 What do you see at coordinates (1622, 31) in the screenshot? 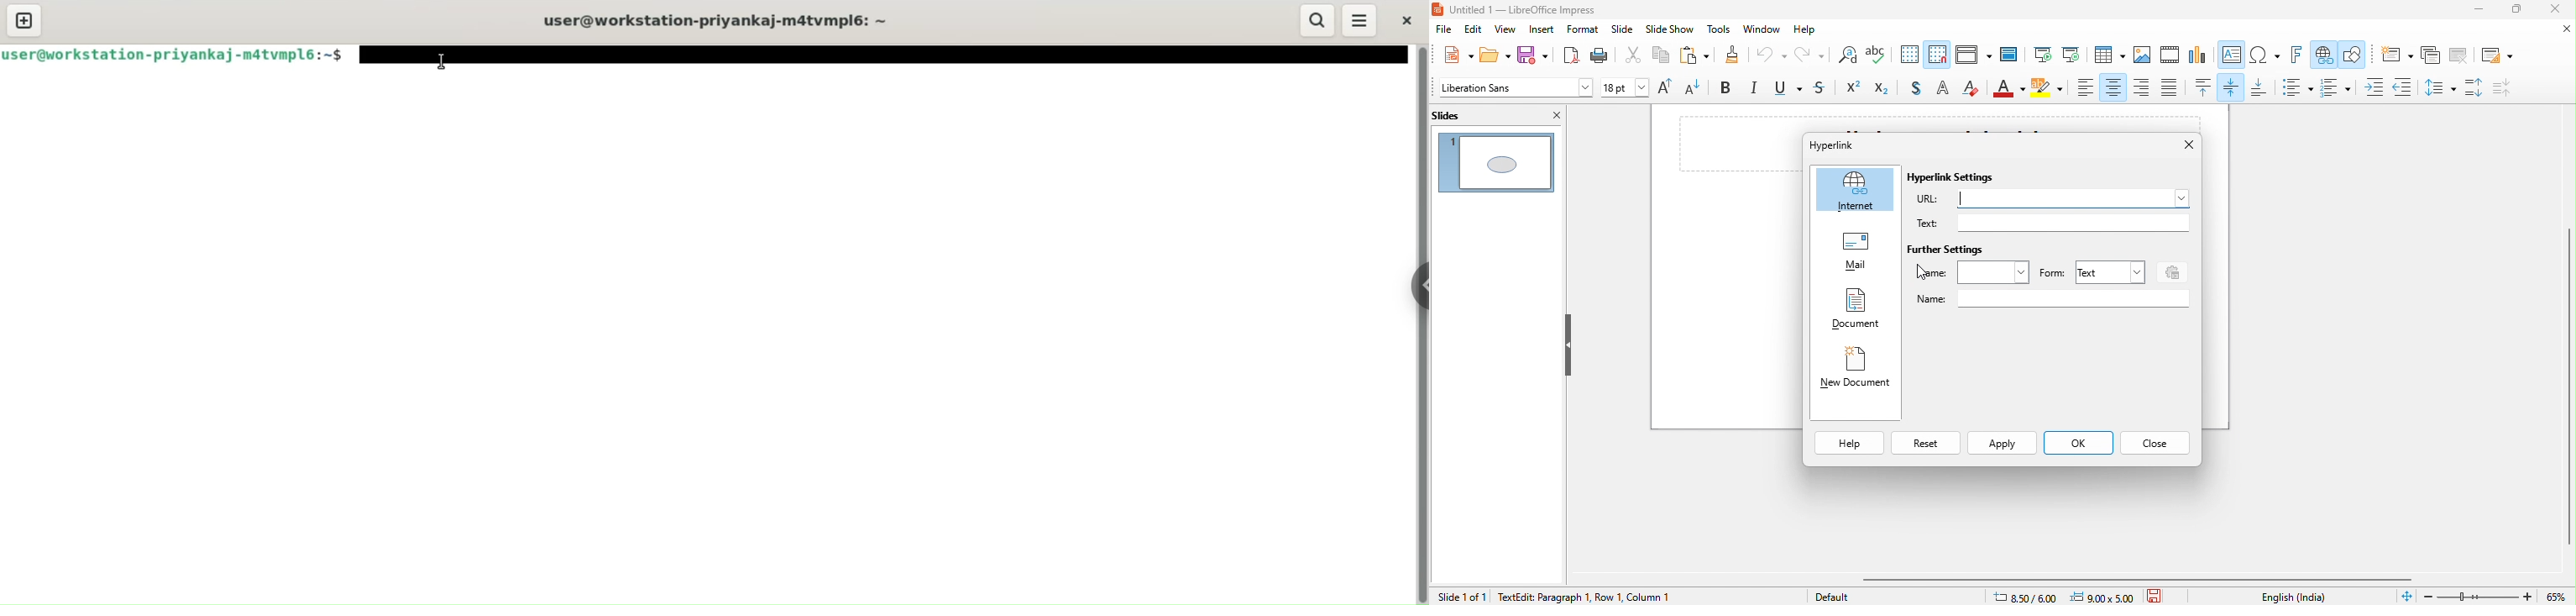
I see `slide` at bounding box center [1622, 31].